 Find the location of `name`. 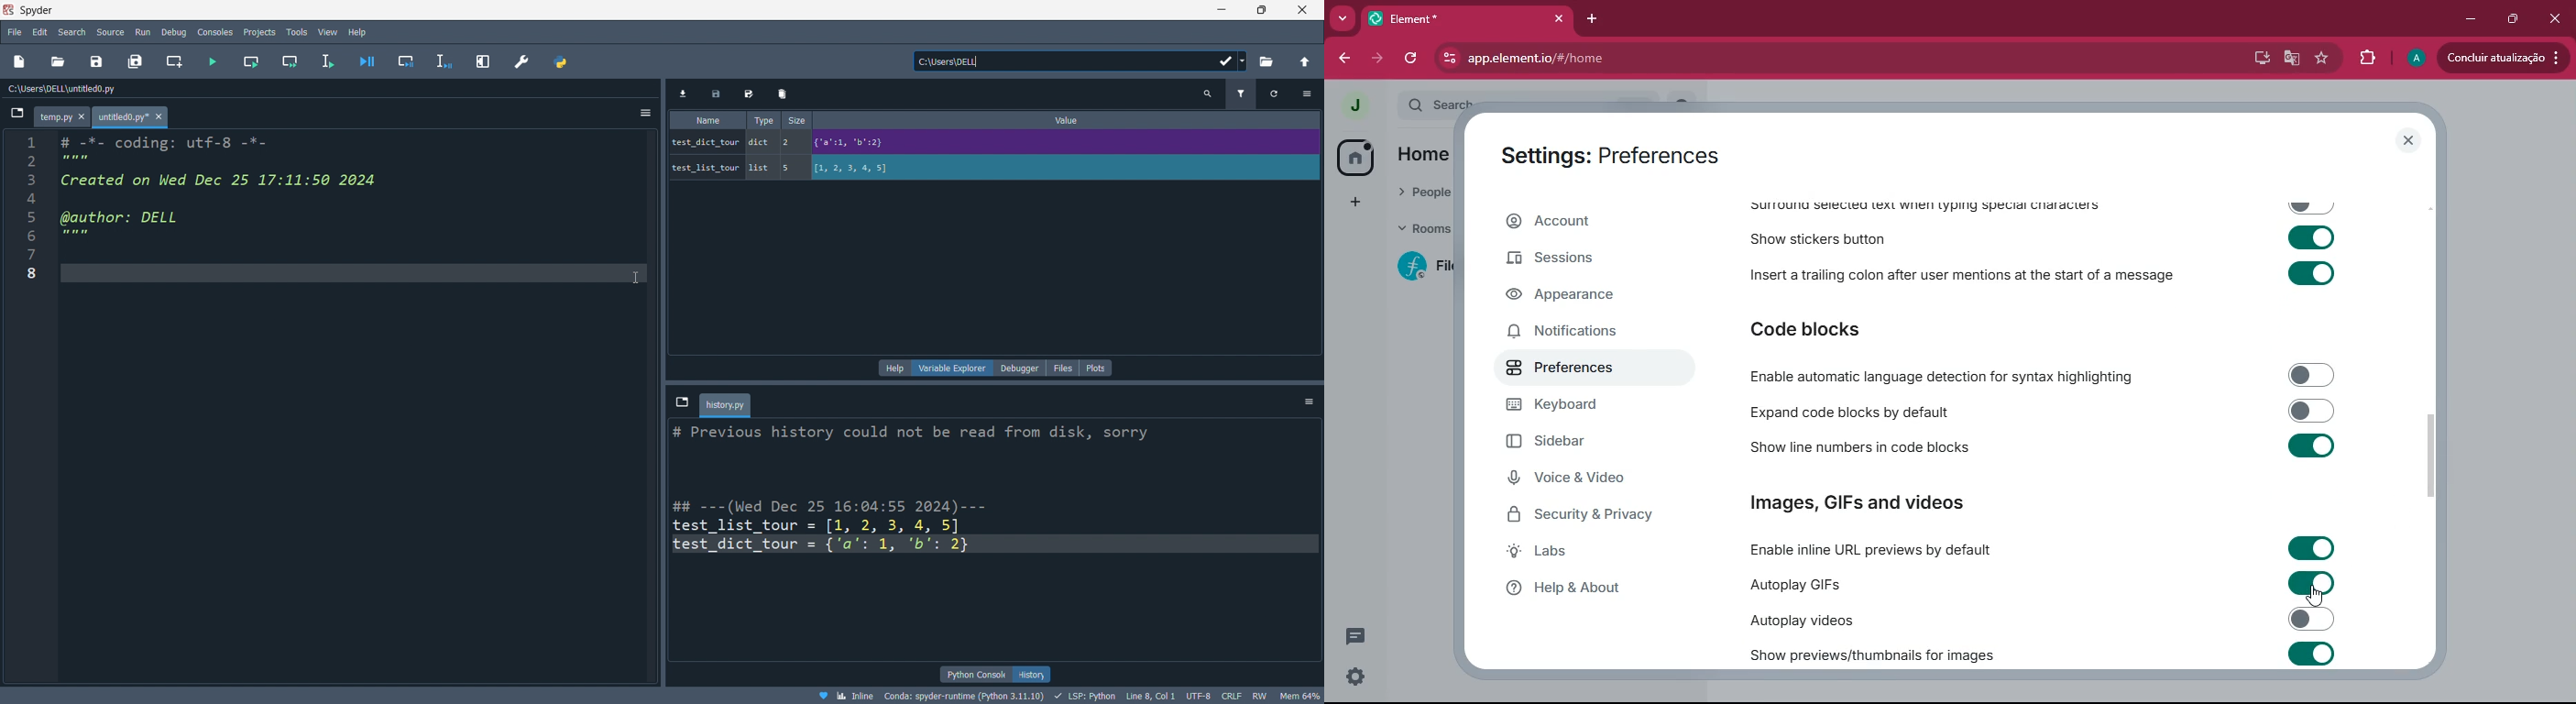

name is located at coordinates (707, 121).